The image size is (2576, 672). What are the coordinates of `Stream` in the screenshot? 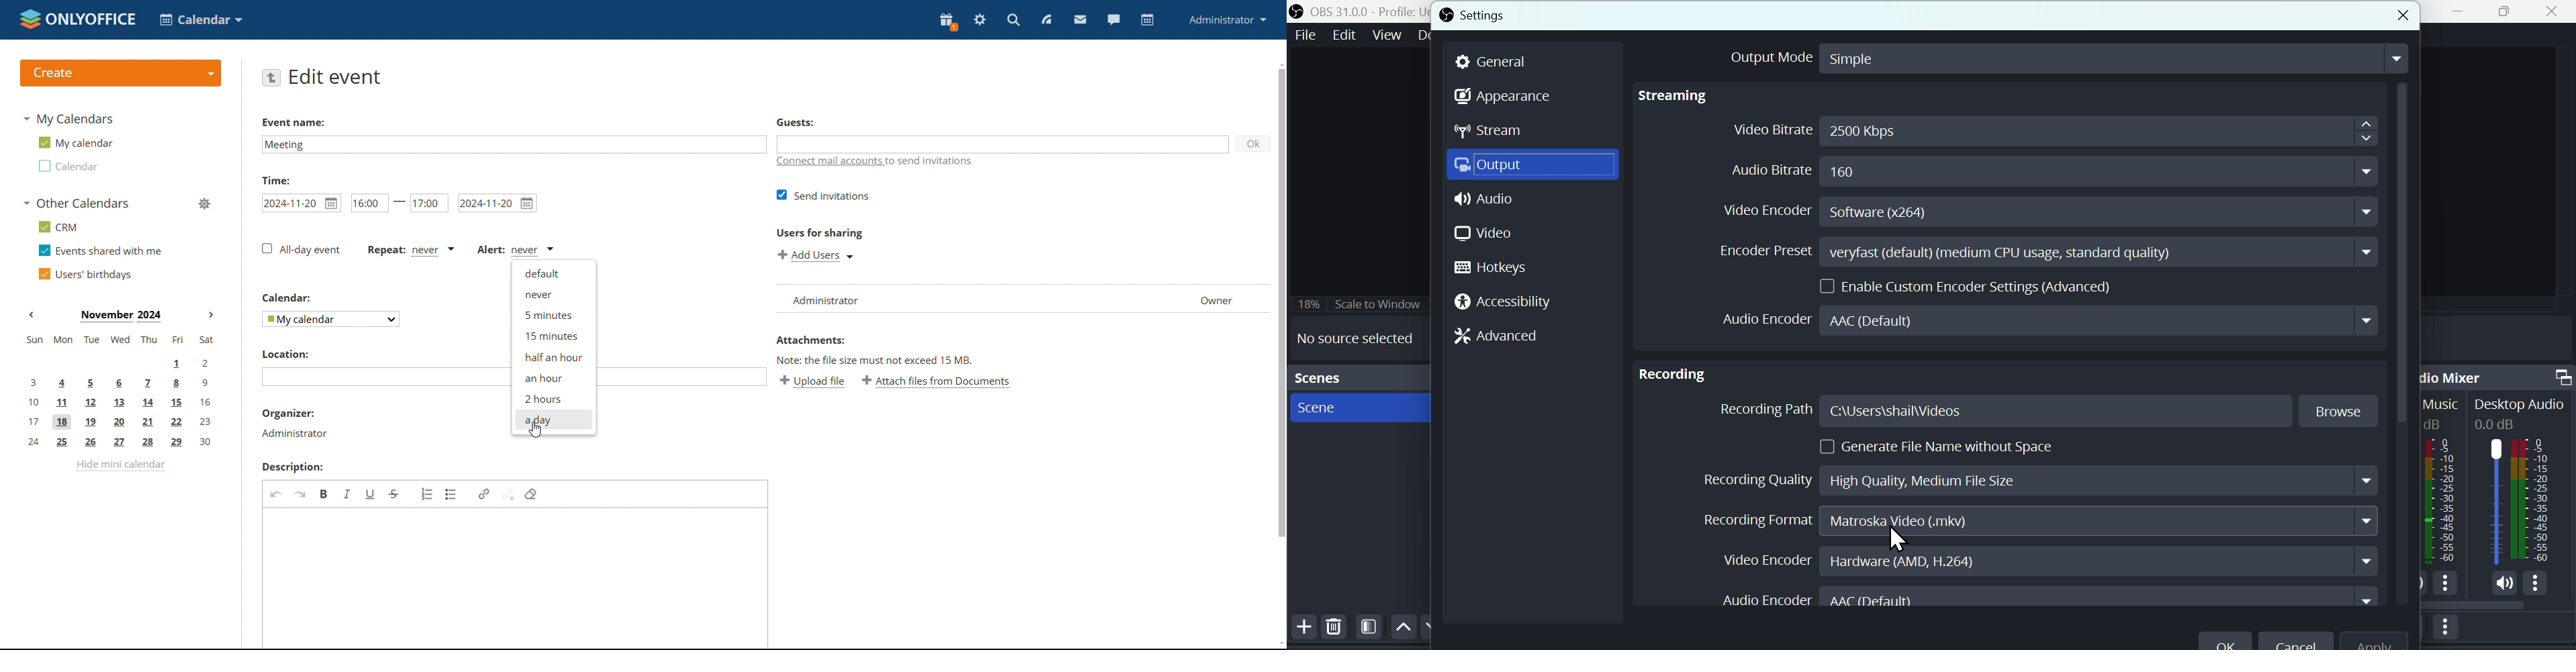 It's located at (1496, 130).